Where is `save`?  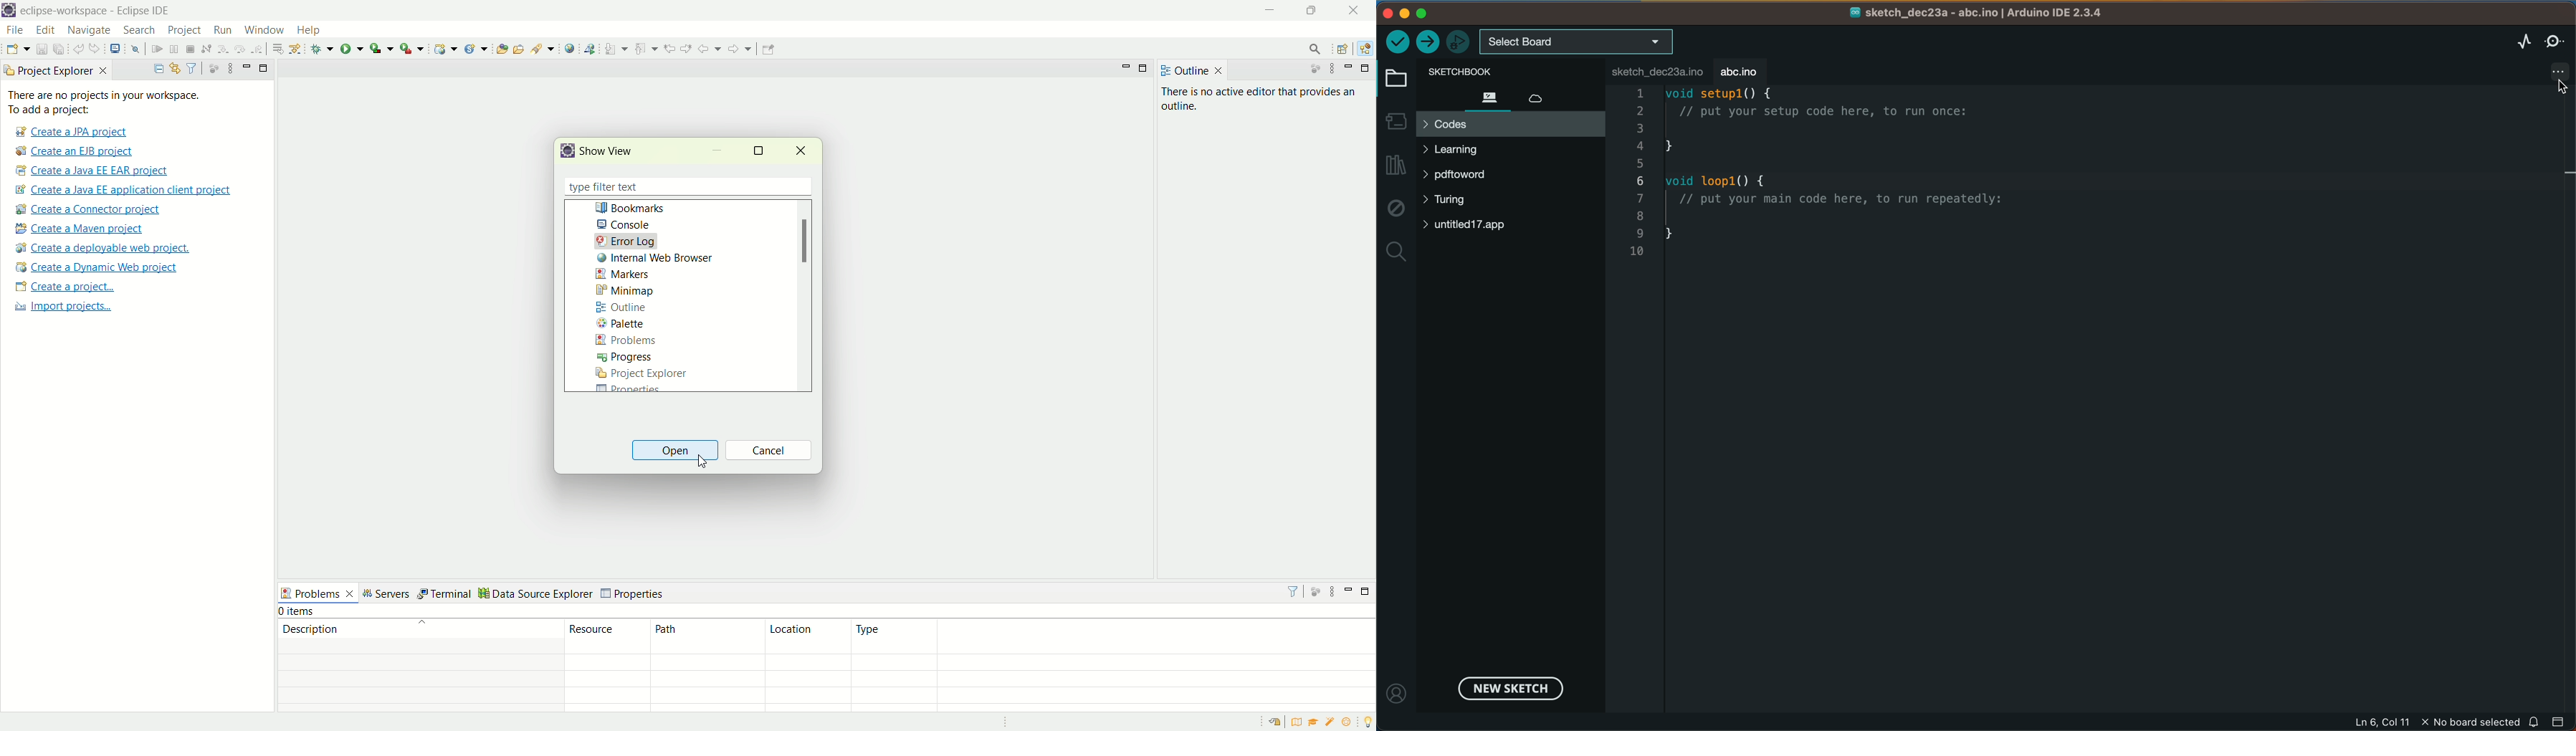 save is located at coordinates (41, 49).